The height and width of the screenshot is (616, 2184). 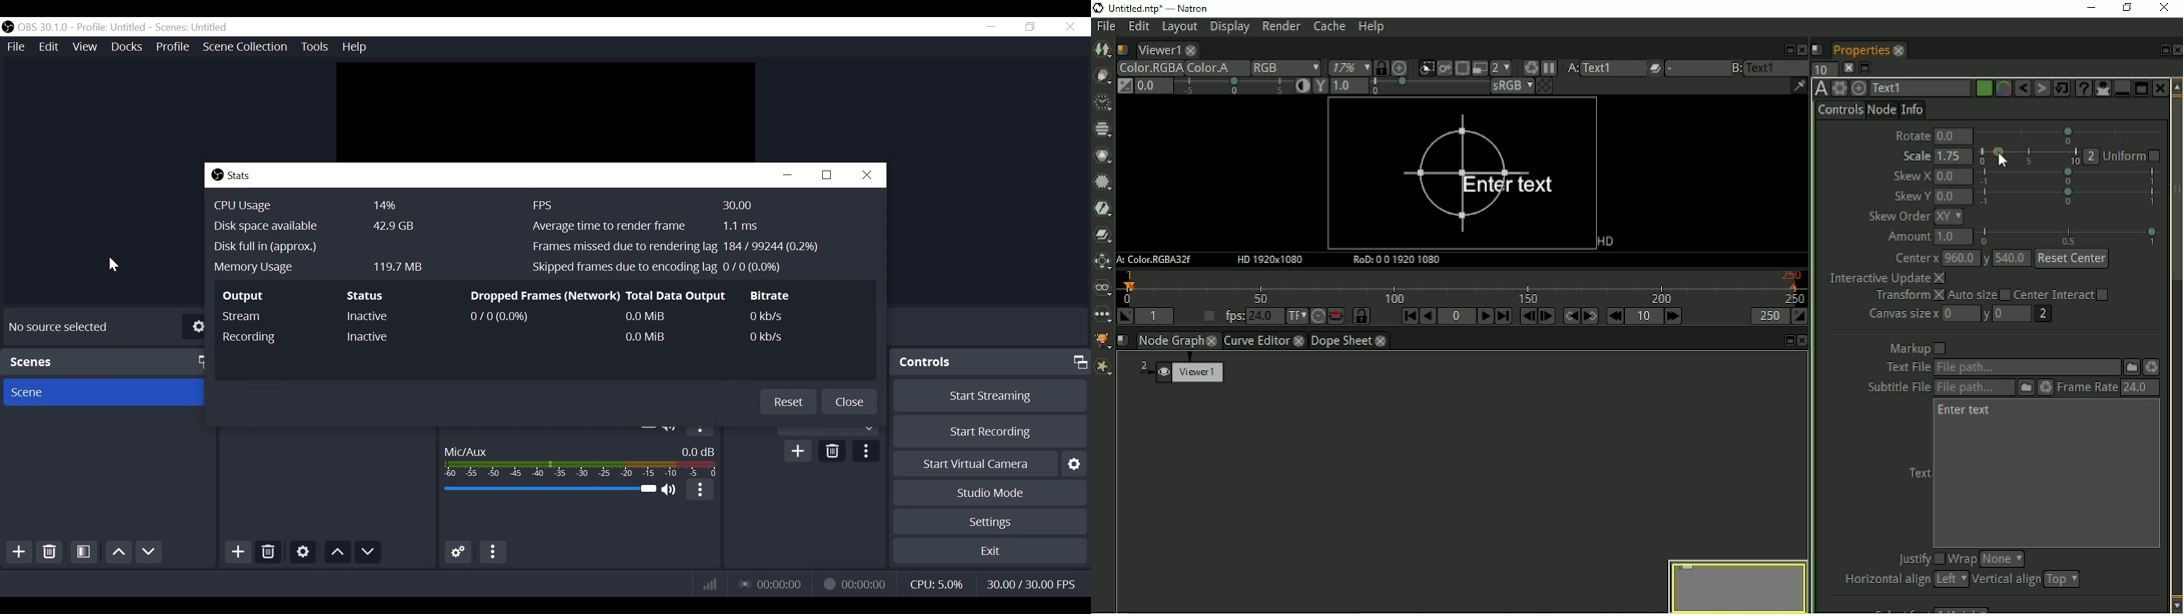 I want to click on Mic/Audio, so click(x=551, y=491).